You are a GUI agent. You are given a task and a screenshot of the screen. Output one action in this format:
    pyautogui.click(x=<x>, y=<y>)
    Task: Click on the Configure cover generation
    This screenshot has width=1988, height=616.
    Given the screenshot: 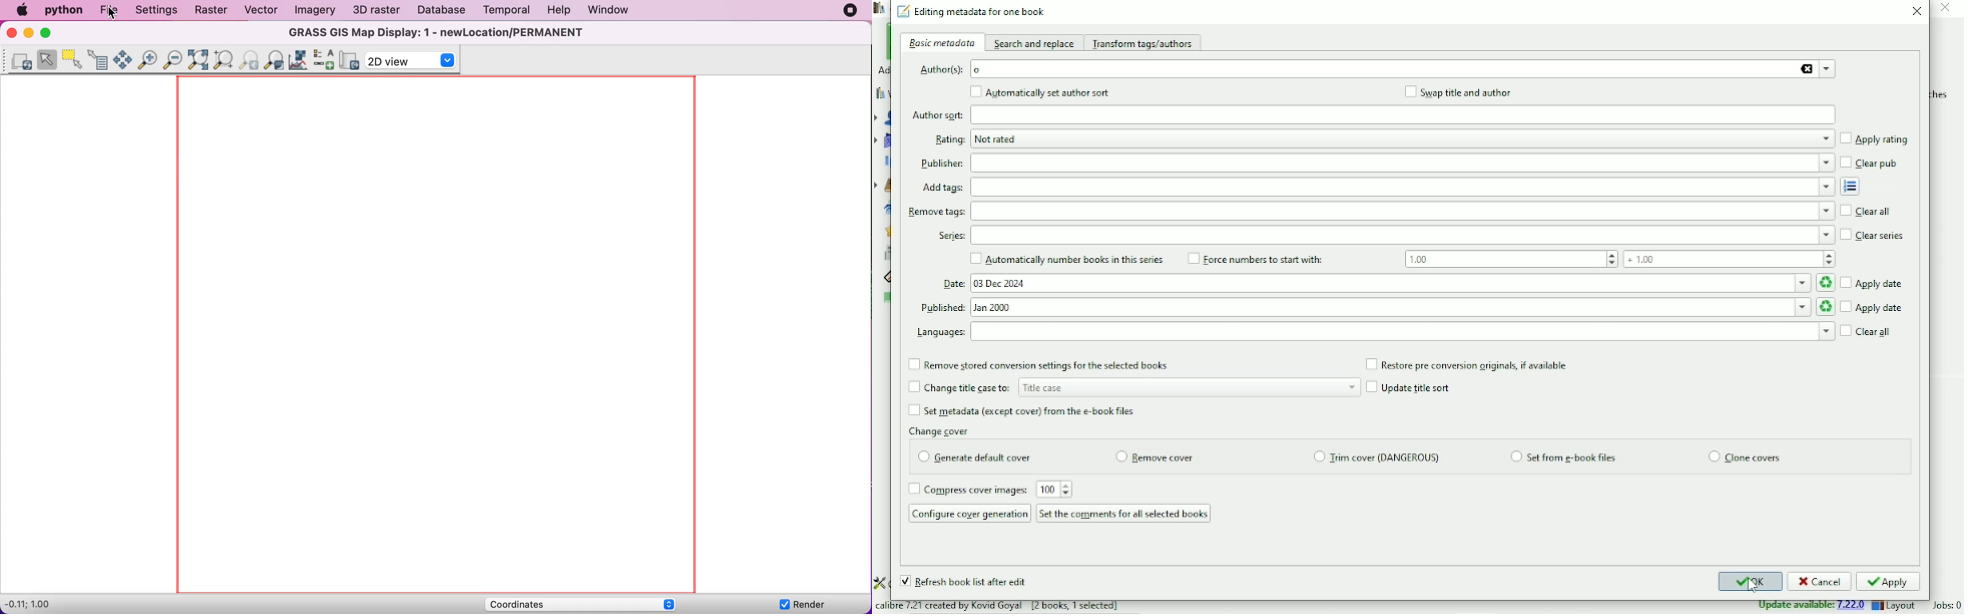 What is the action you would take?
    pyautogui.click(x=969, y=513)
    